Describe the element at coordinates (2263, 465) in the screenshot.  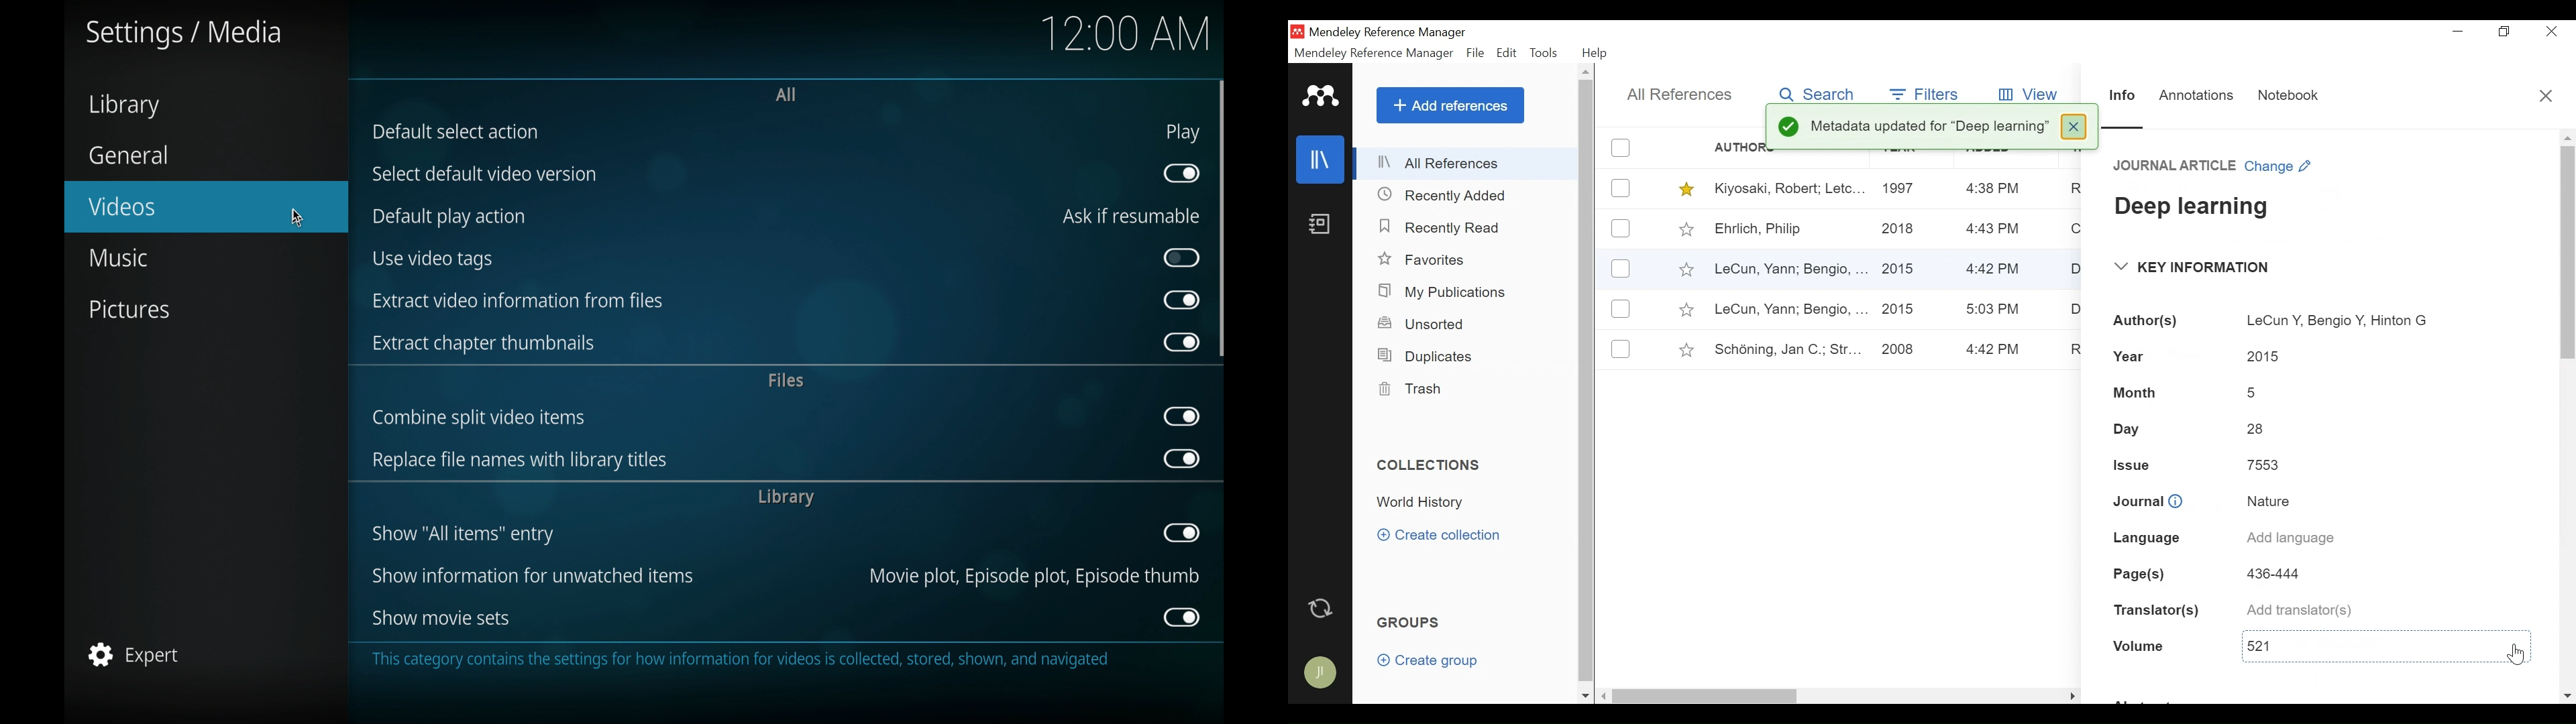
I see `7553` at that location.